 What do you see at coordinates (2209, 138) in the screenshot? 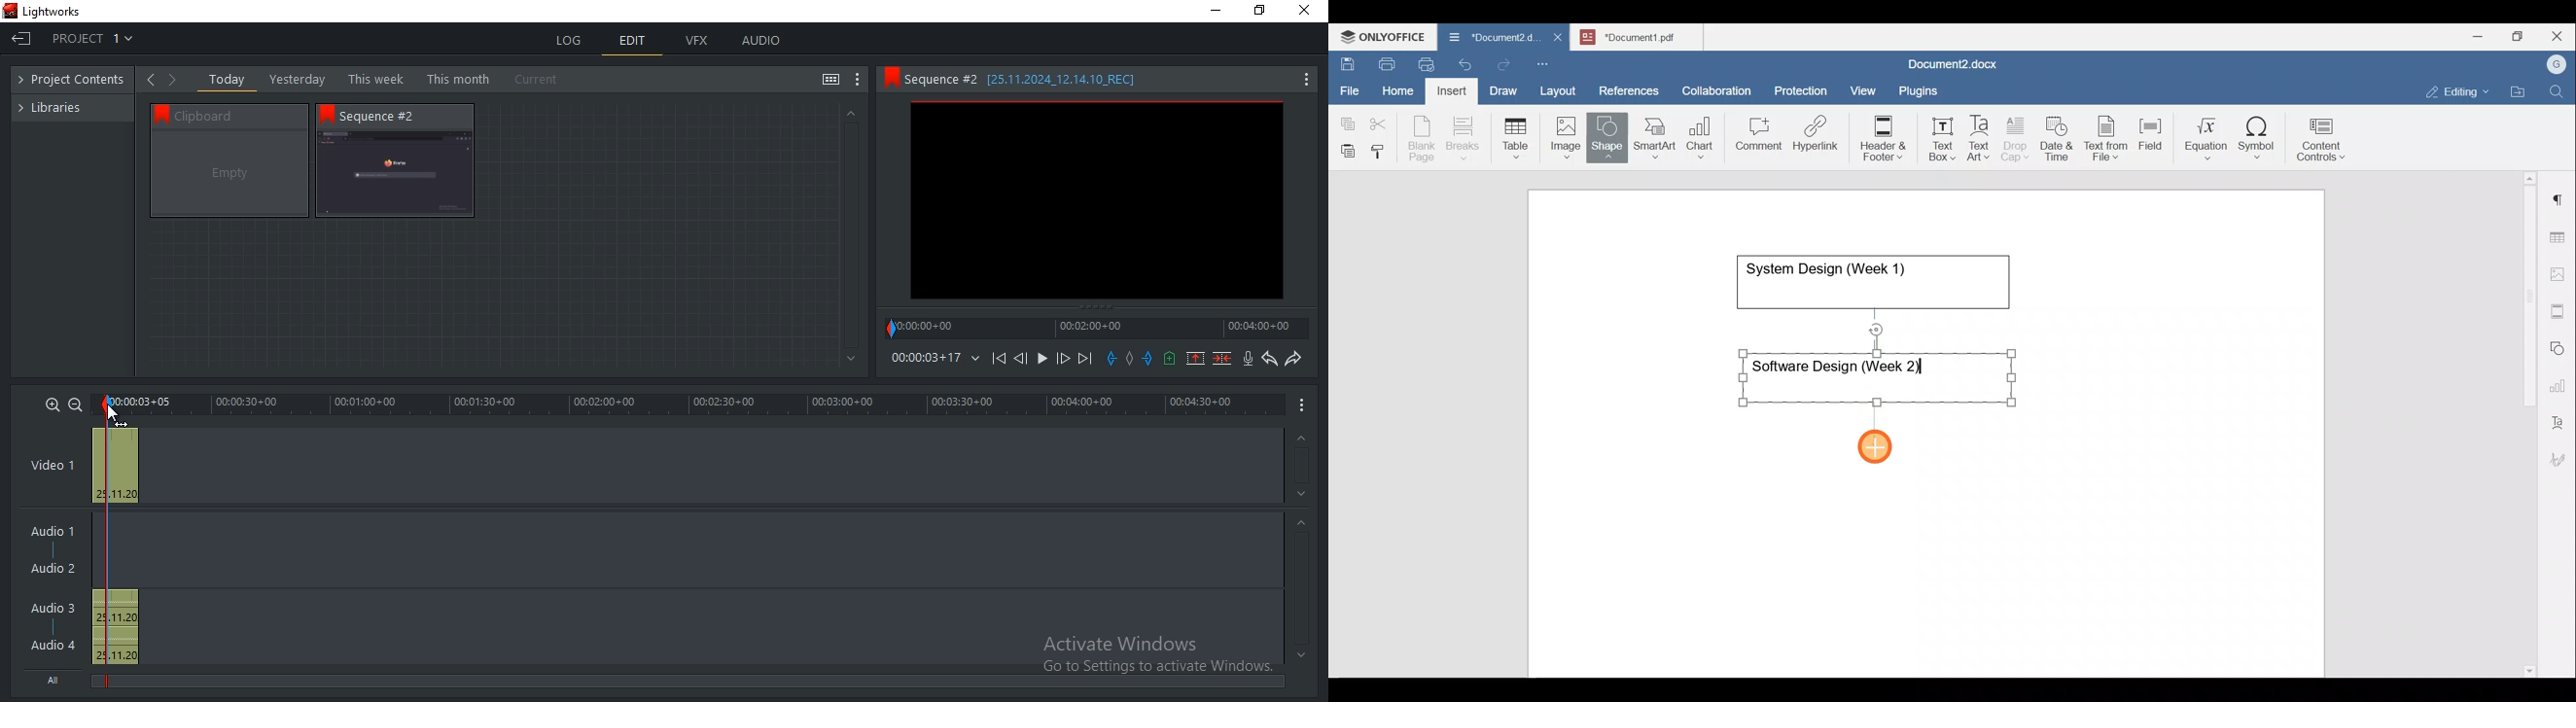
I see `Equation` at bounding box center [2209, 138].